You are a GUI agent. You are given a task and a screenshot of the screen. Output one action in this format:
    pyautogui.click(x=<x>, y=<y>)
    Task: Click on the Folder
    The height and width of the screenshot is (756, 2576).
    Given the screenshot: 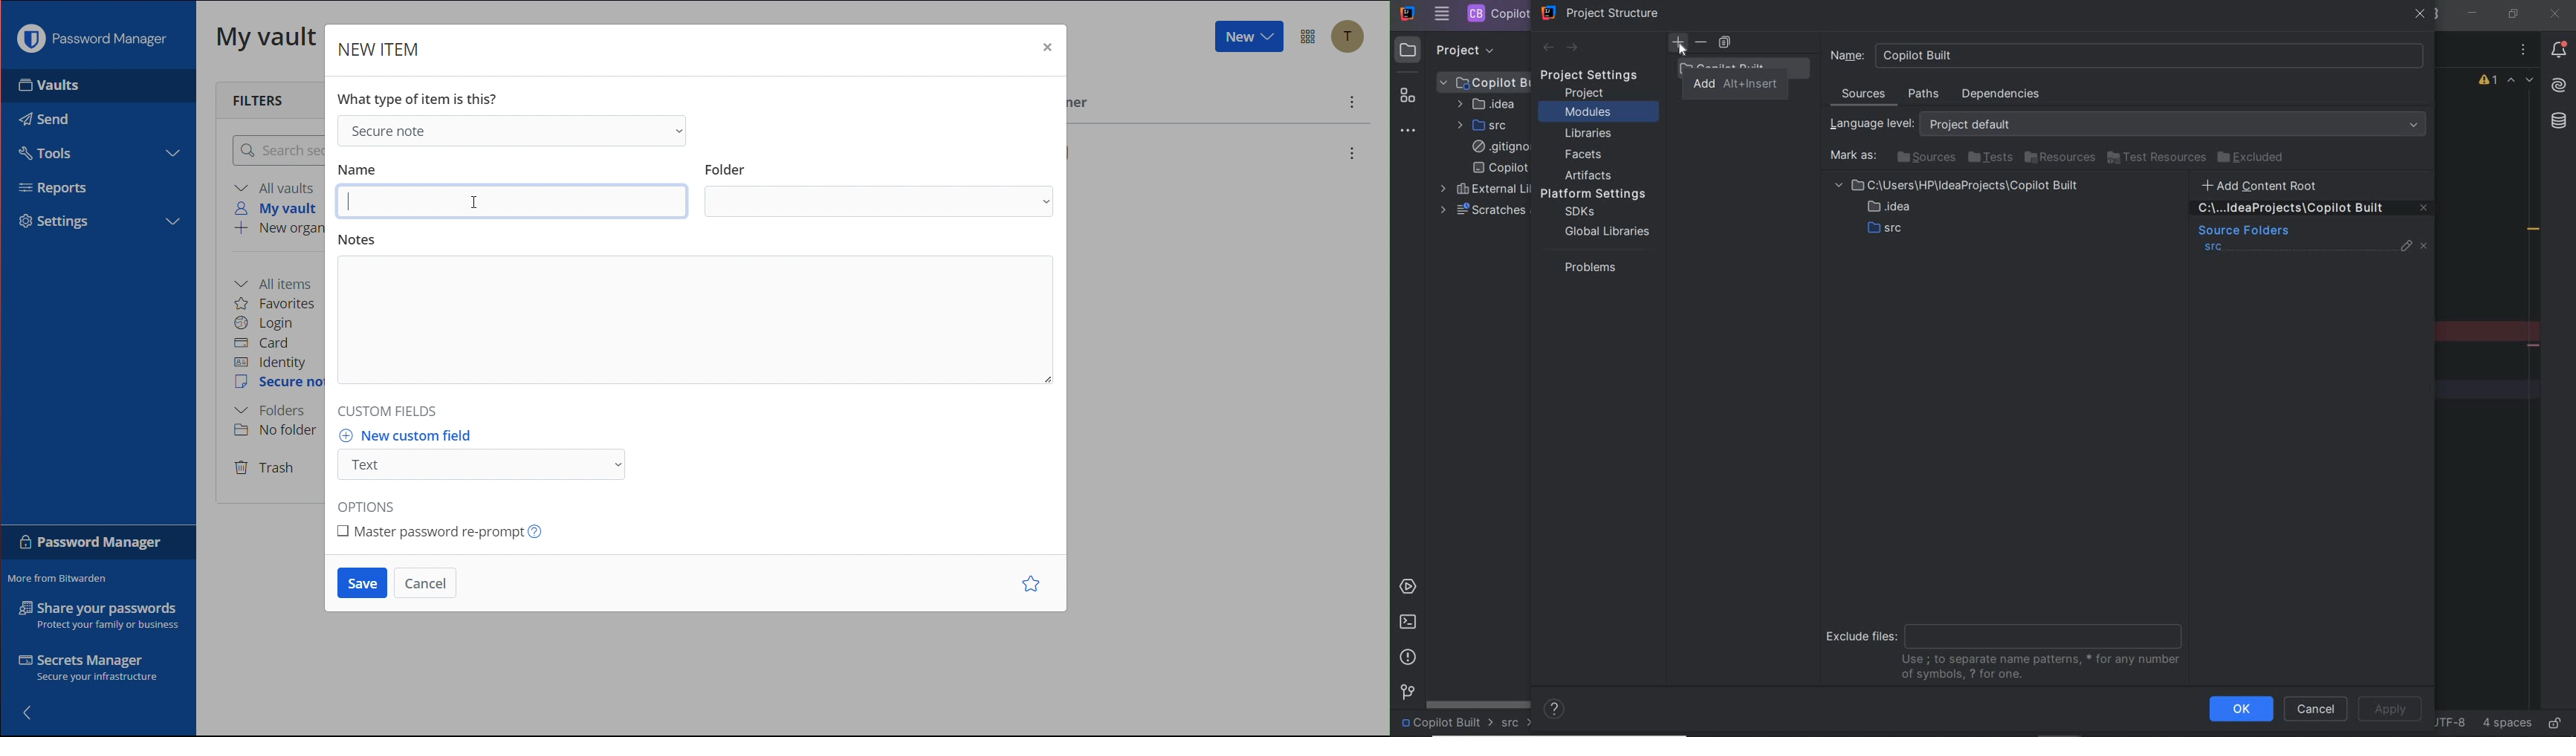 What is the action you would take?
    pyautogui.click(x=726, y=165)
    